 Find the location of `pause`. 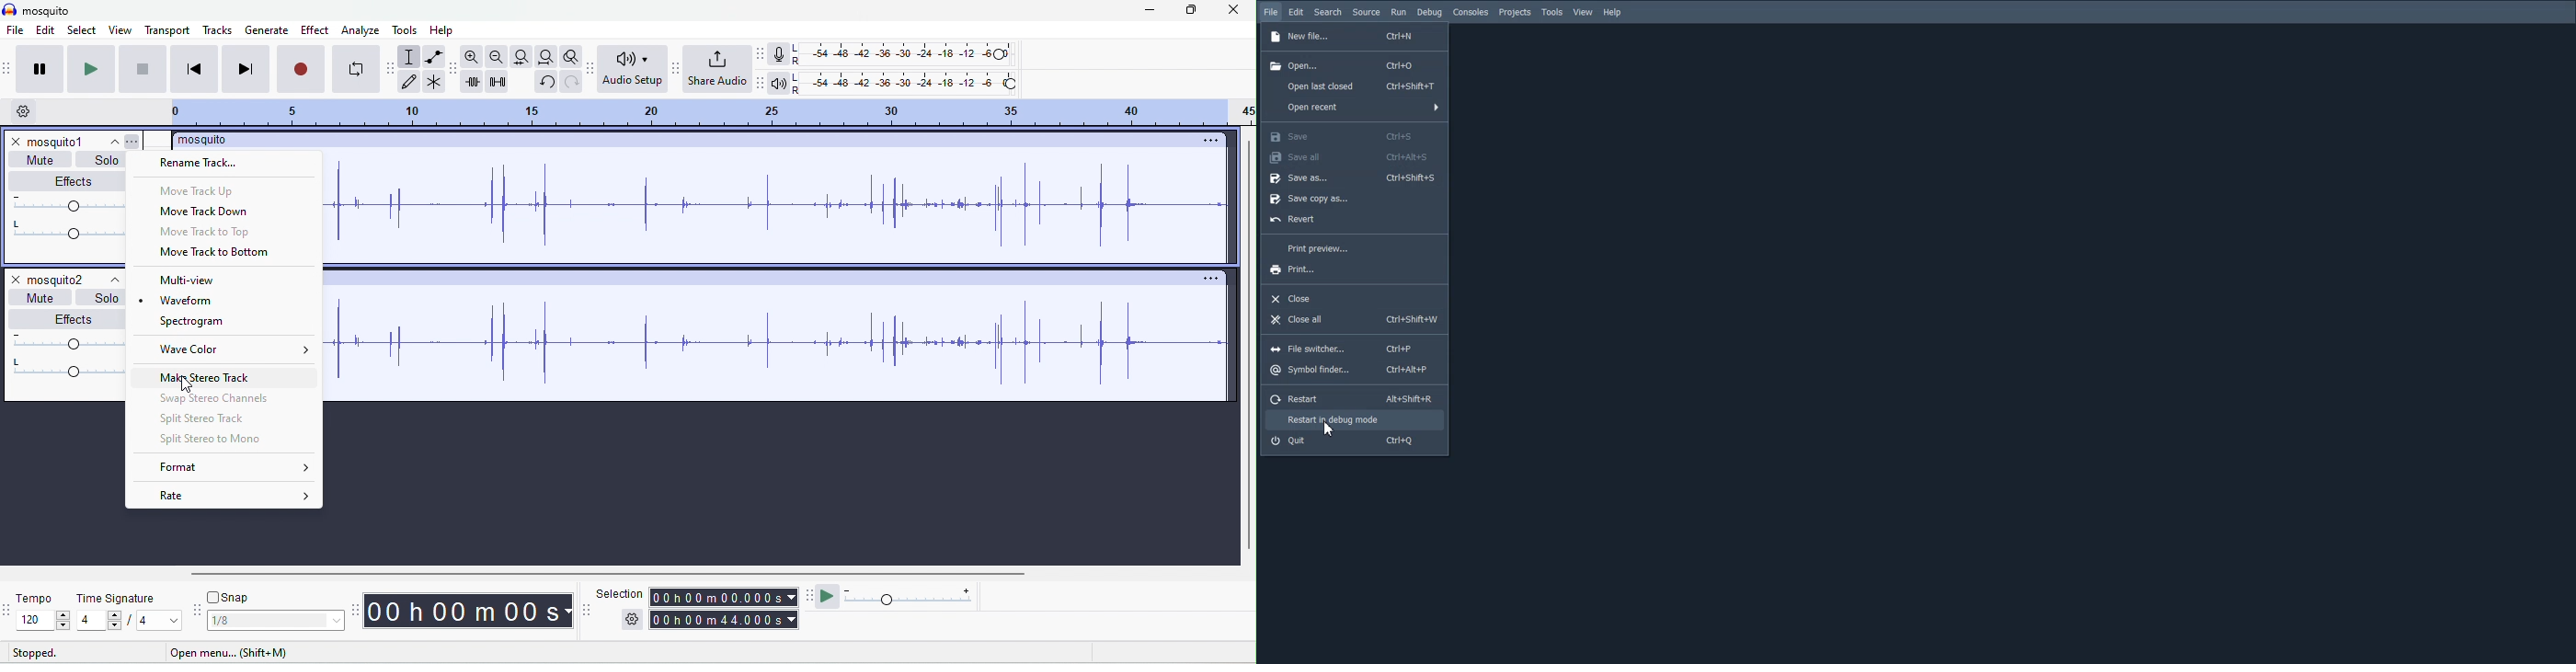

pause is located at coordinates (40, 71).